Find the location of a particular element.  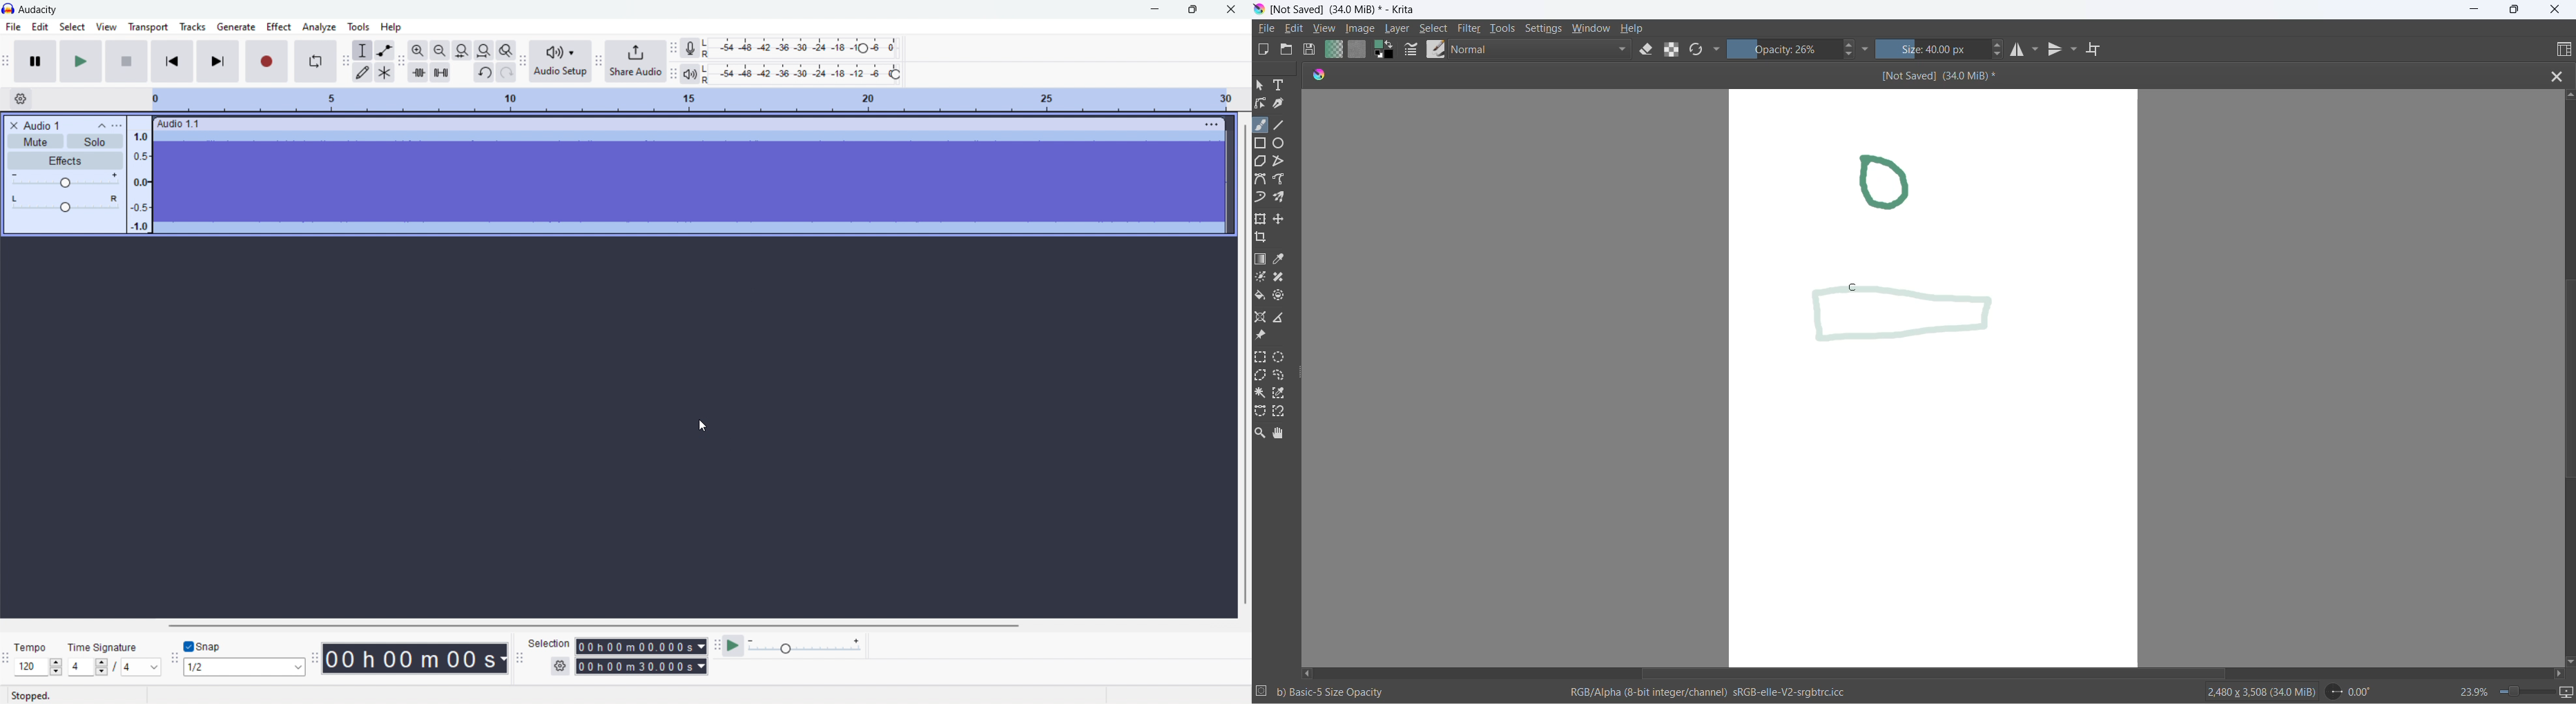

amplitude is located at coordinates (139, 175).